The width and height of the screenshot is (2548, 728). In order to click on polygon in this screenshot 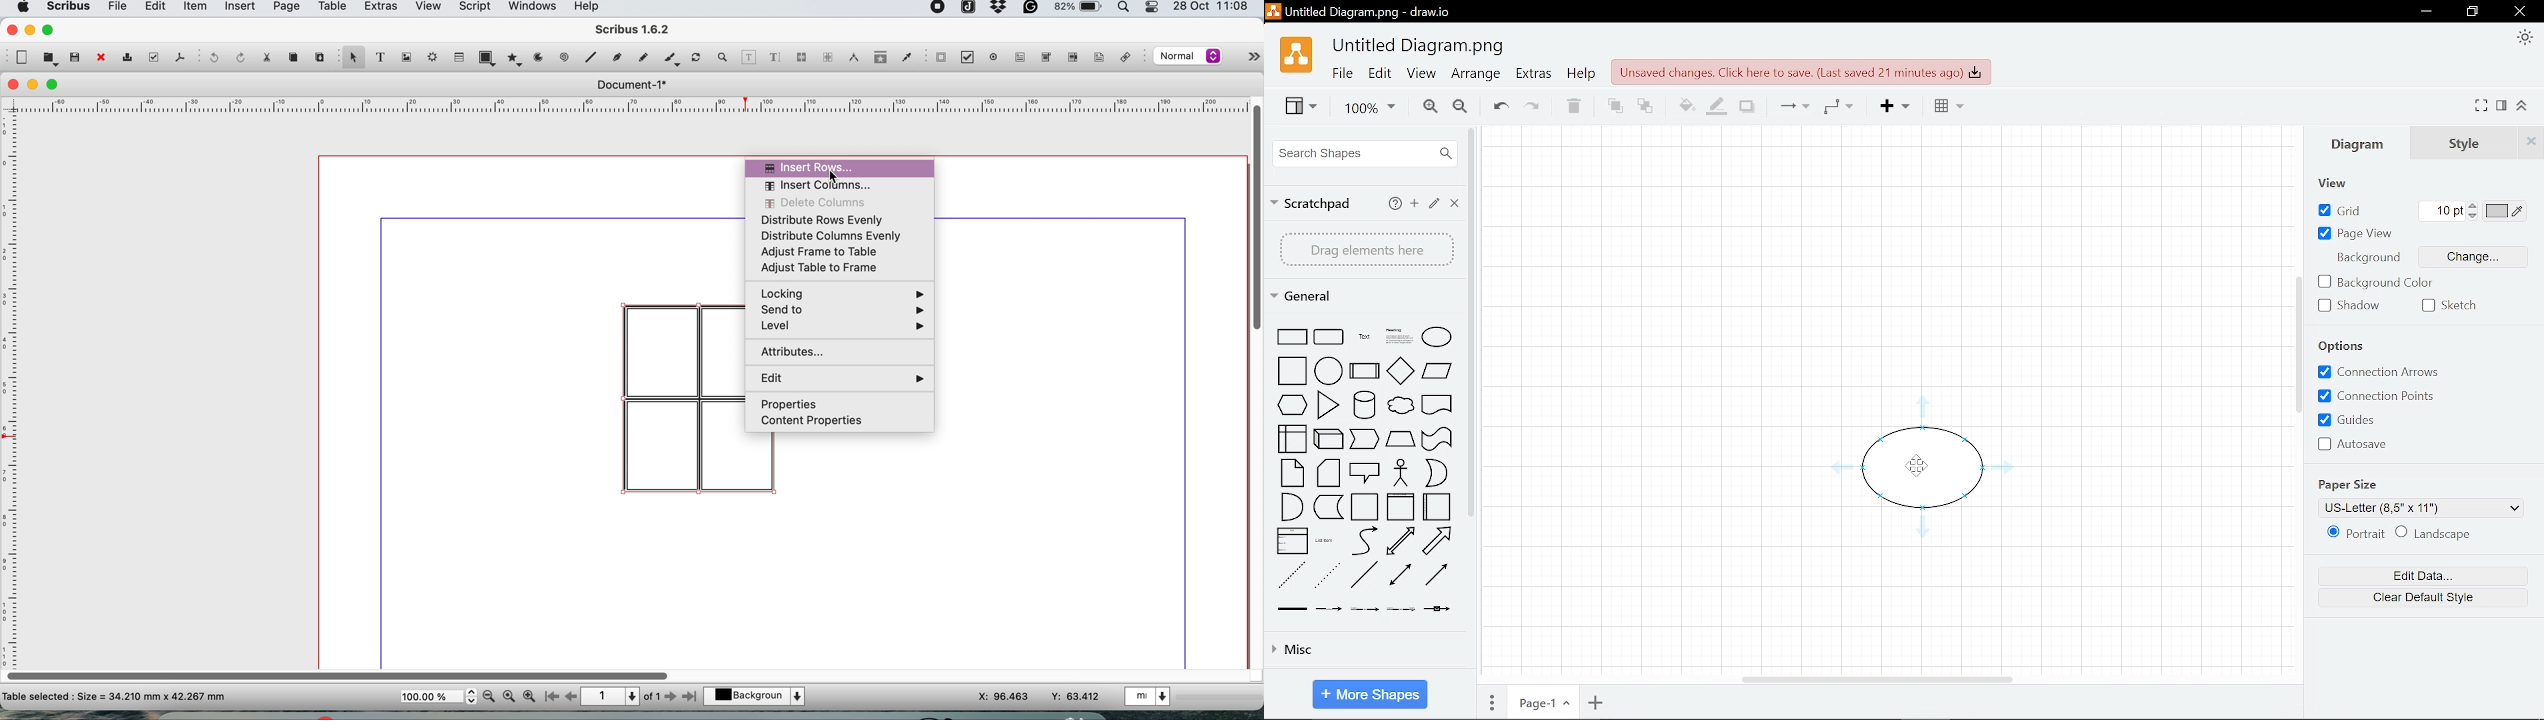, I will do `click(517, 58)`.